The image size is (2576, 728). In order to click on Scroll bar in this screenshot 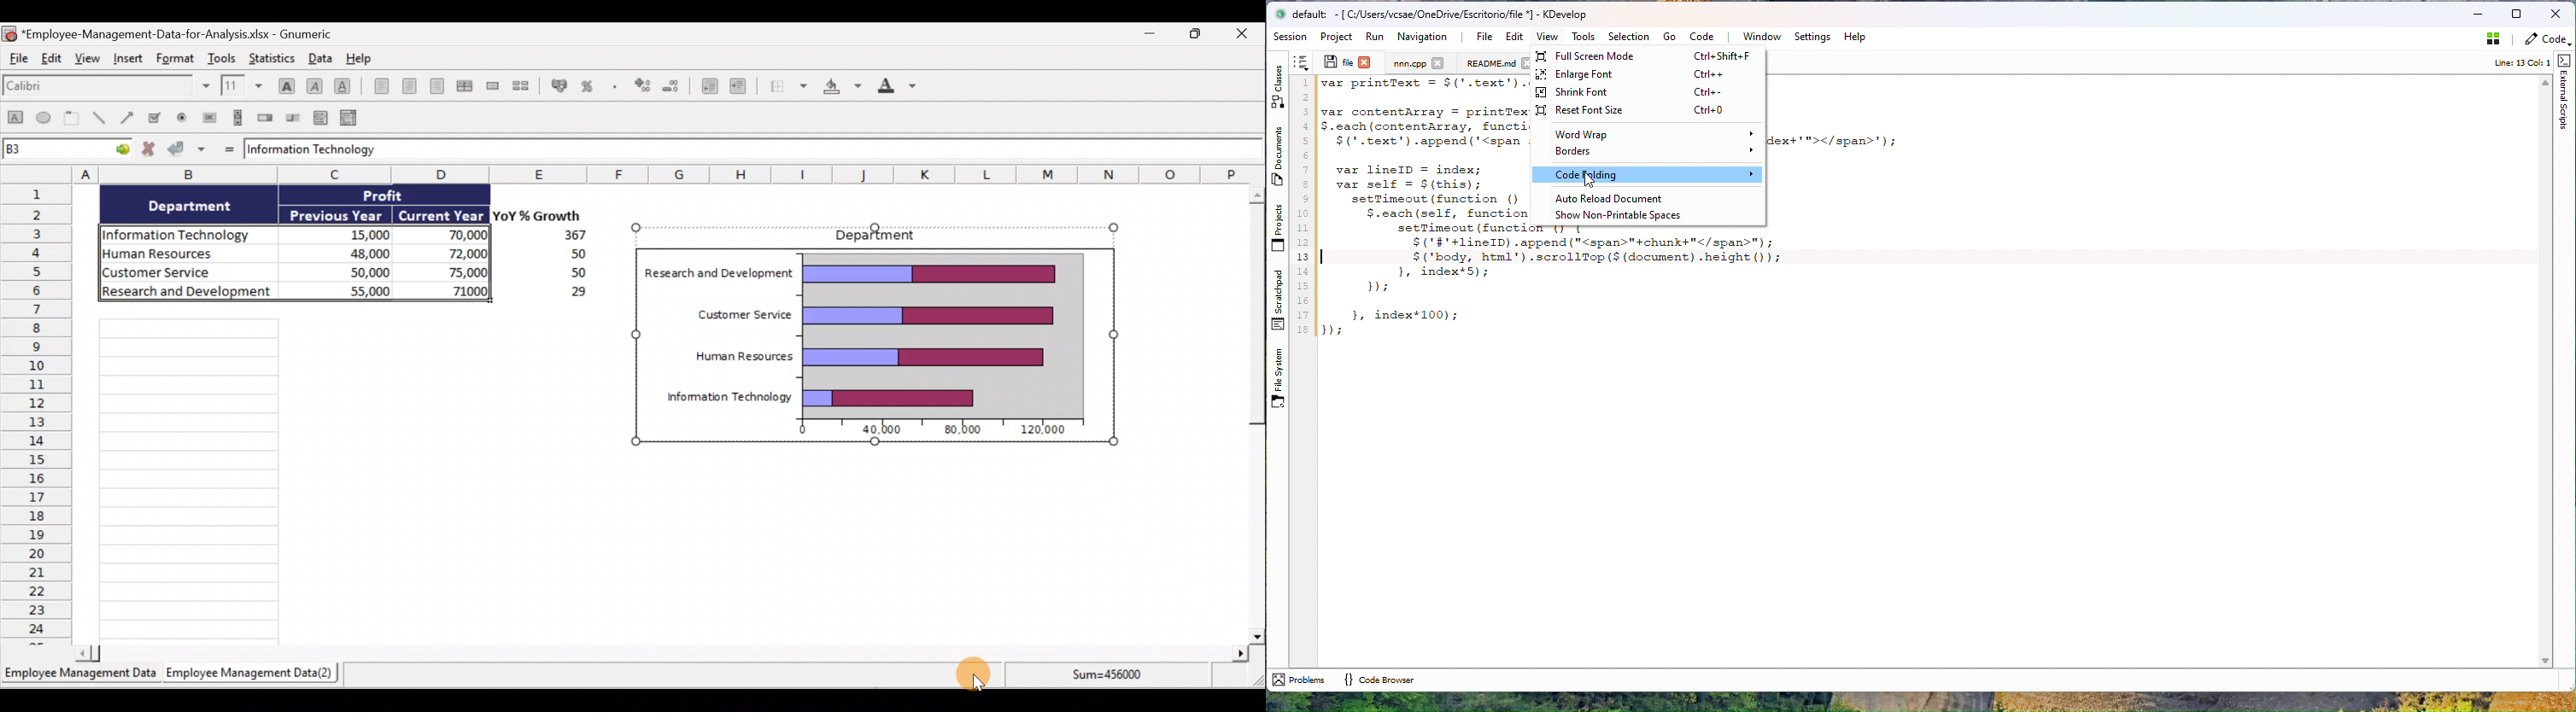, I will do `click(1251, 411)`.